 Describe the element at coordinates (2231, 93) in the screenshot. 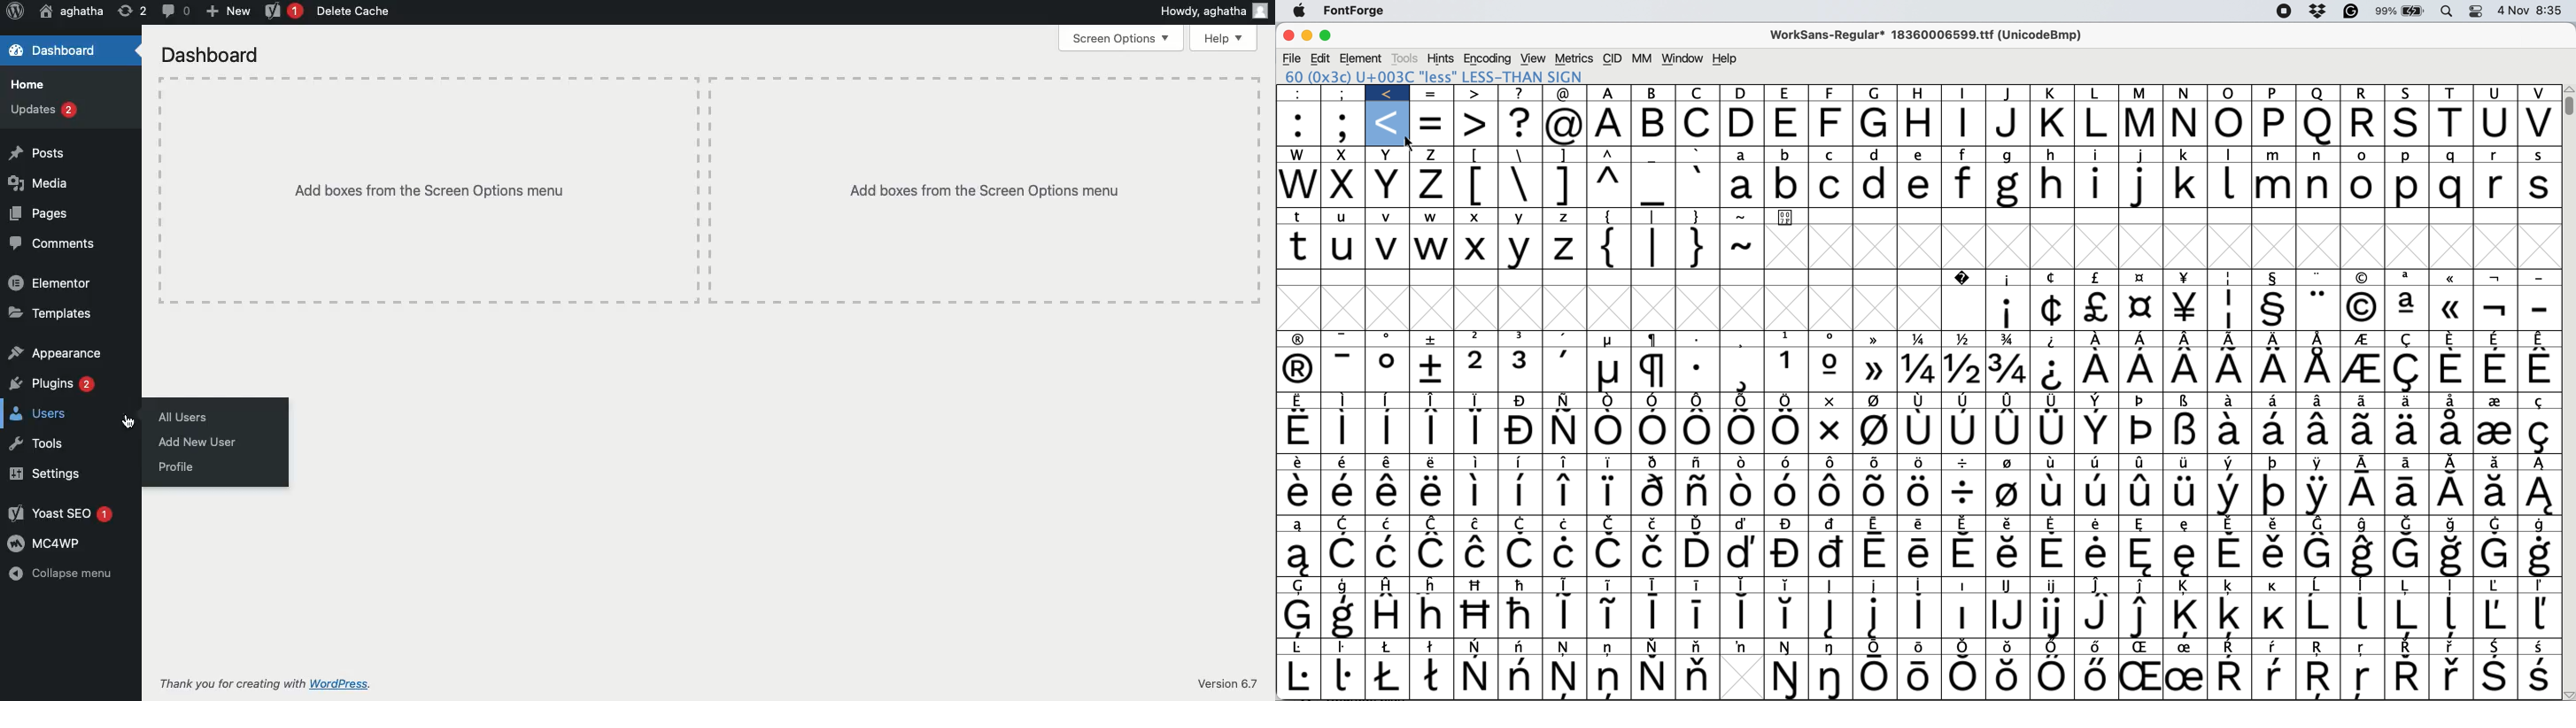

I see `o` at that location.